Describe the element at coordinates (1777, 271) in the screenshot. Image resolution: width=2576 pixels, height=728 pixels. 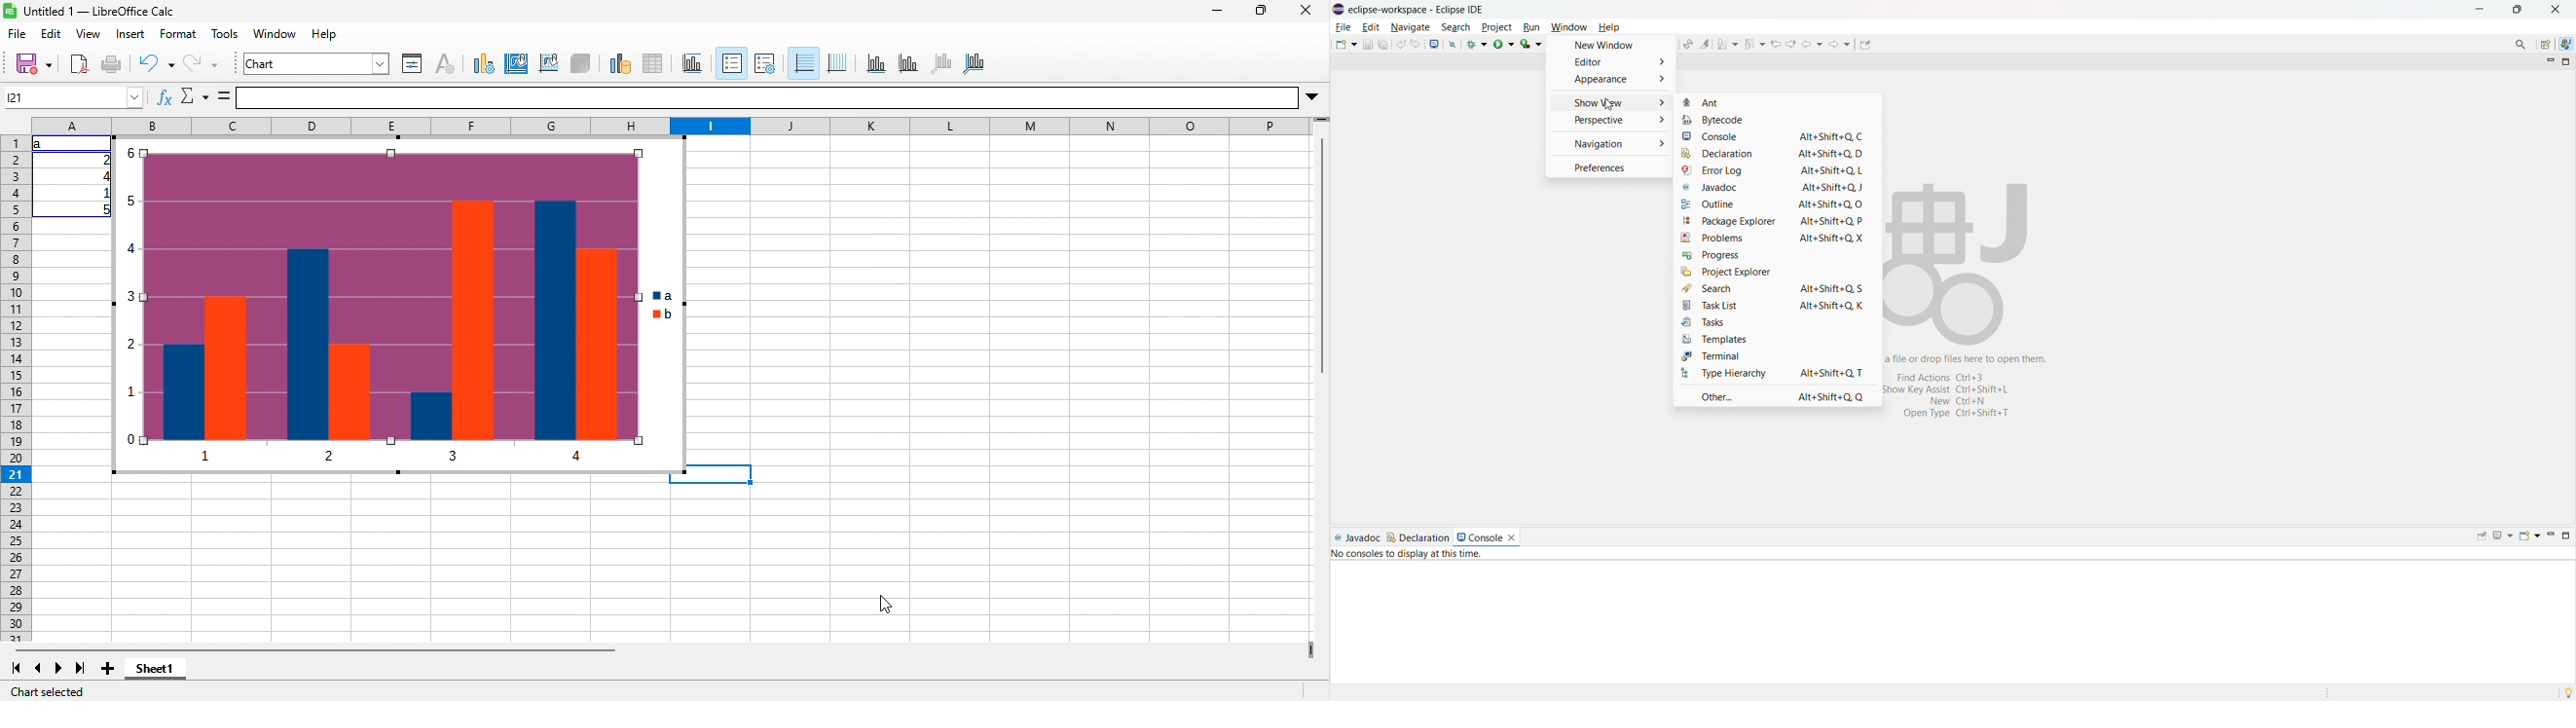
I see `project explorer` at that location.